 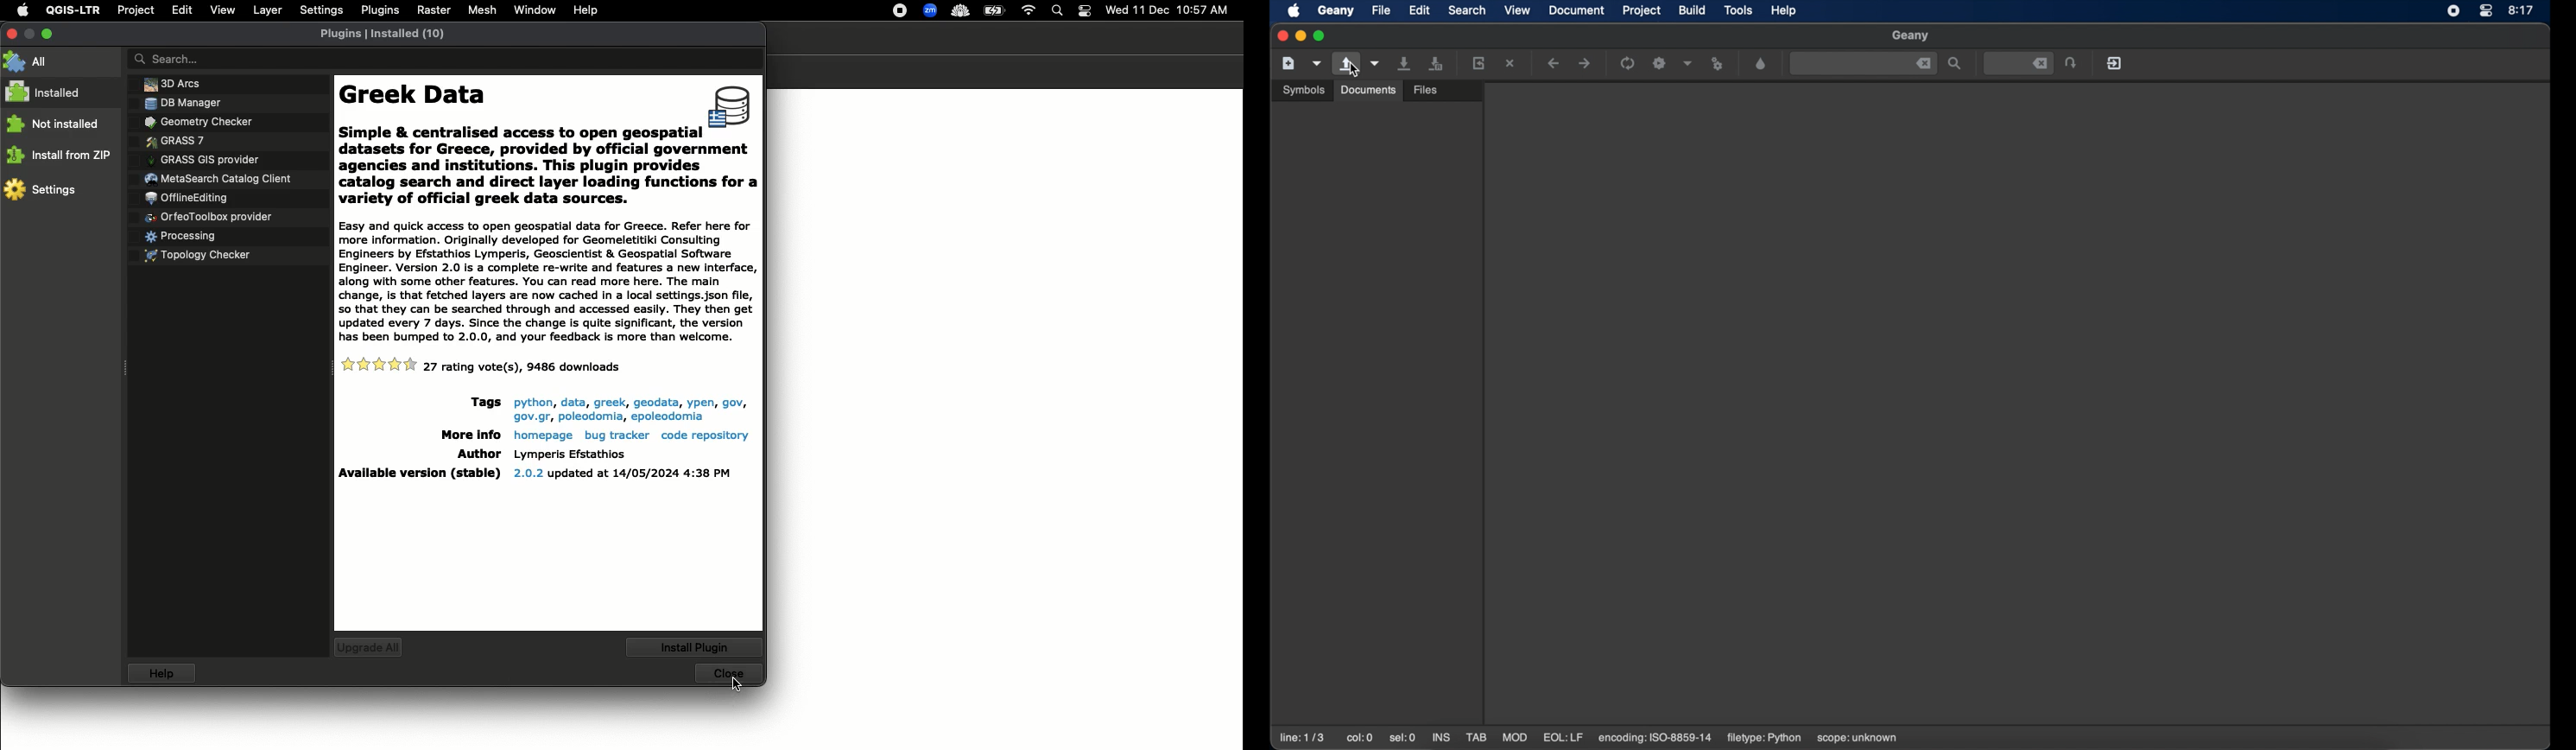 I want to click on Layer, so click(x=267, y=10).